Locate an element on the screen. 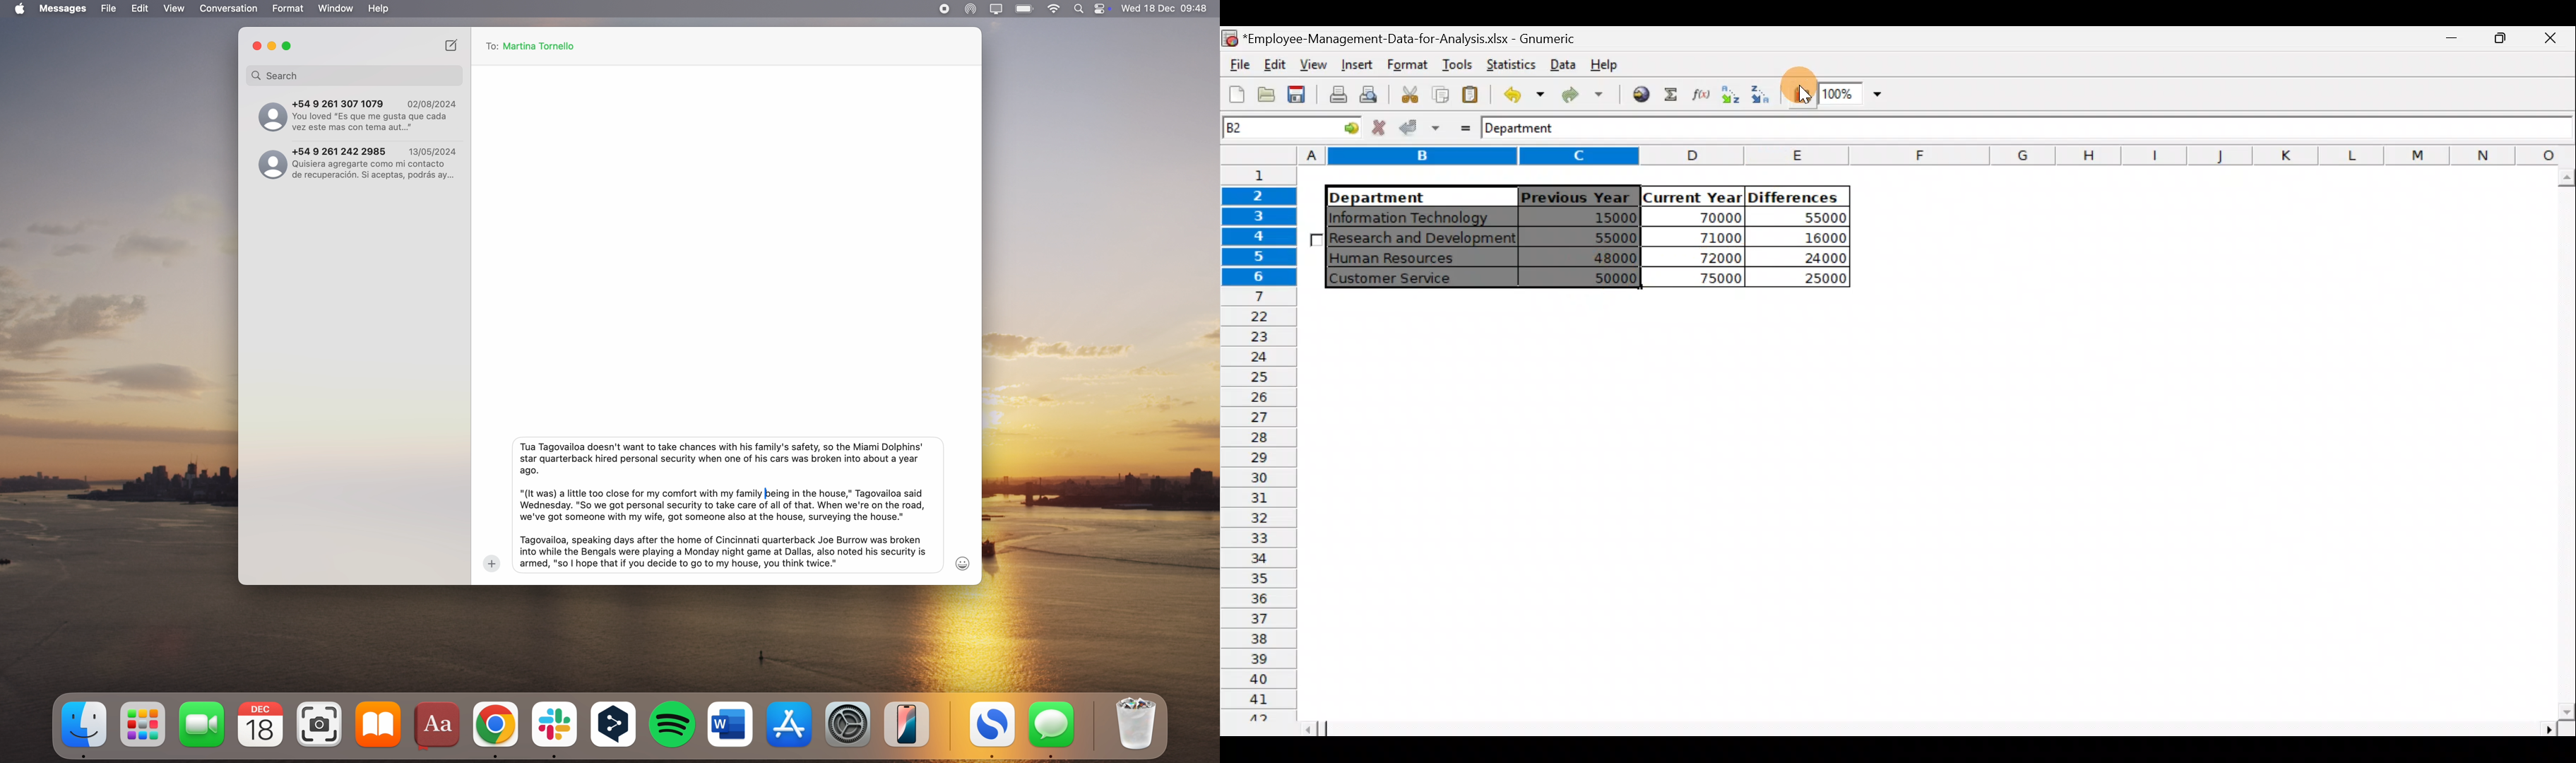  window is located at coordinates (336, 9).